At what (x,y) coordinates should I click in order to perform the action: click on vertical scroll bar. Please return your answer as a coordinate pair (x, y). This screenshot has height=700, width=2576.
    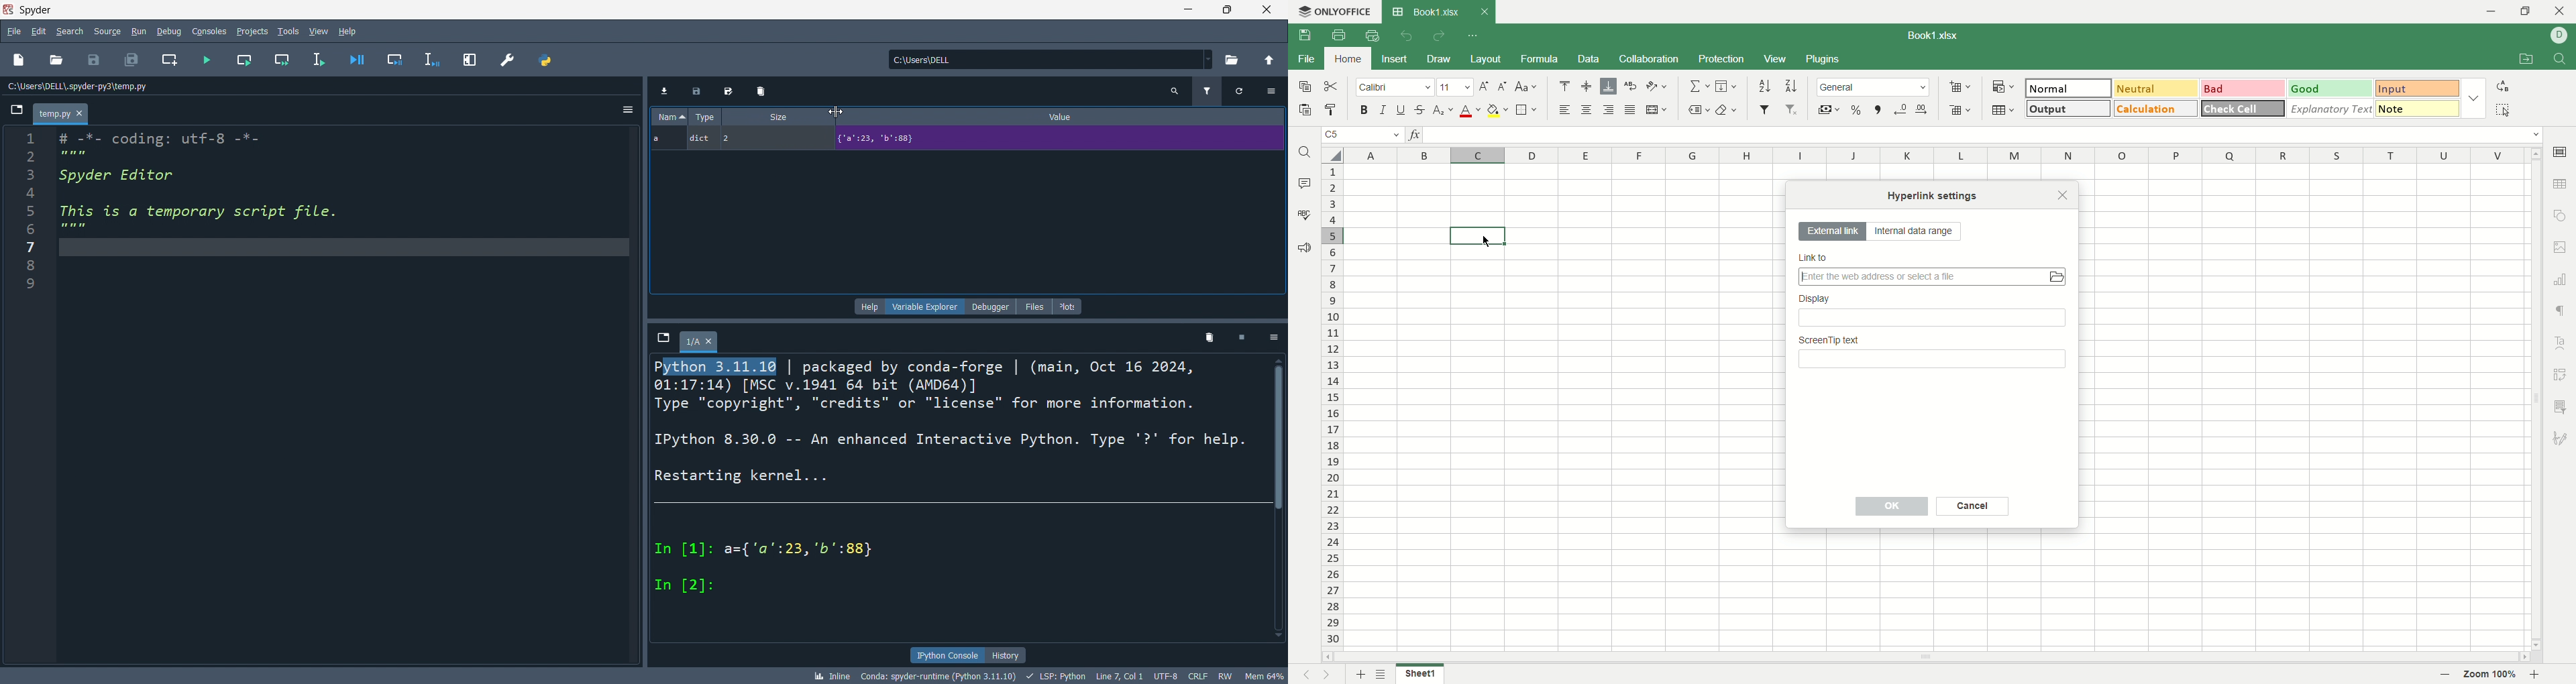
    Looking at the image, I should click on (2532, 400).